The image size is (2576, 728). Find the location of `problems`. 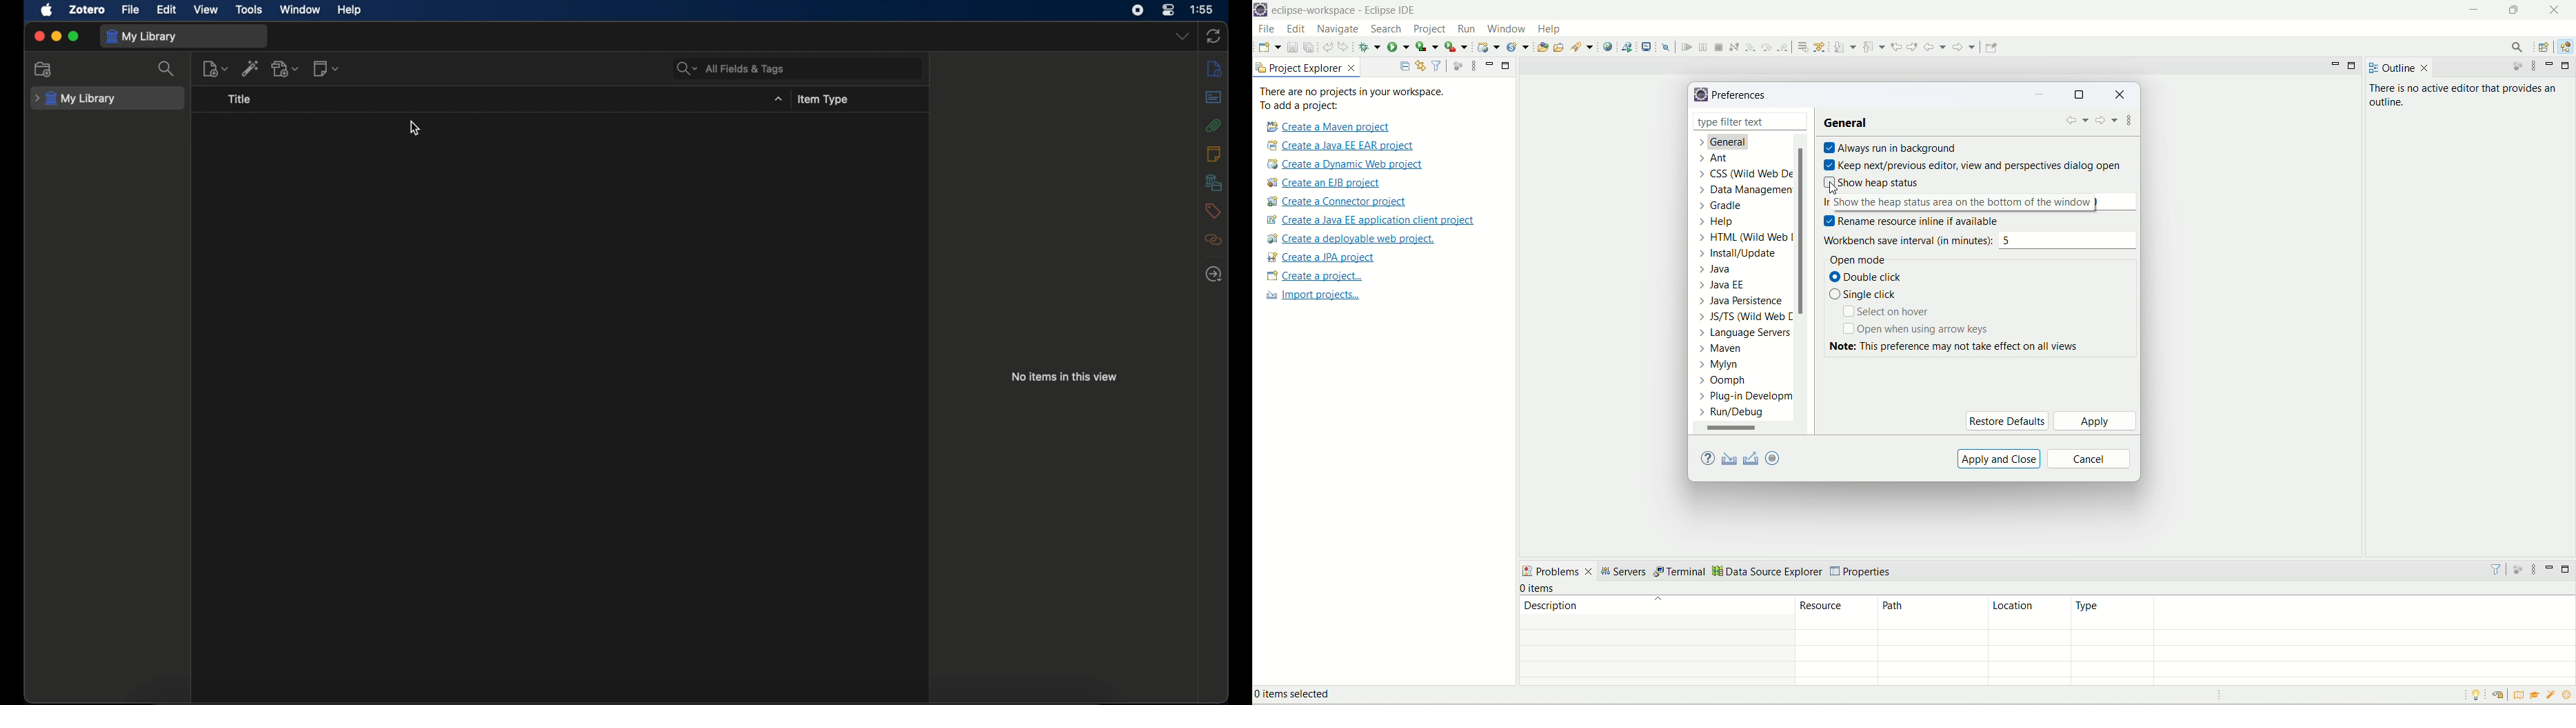

problems is located at coordinates (1558, 570).